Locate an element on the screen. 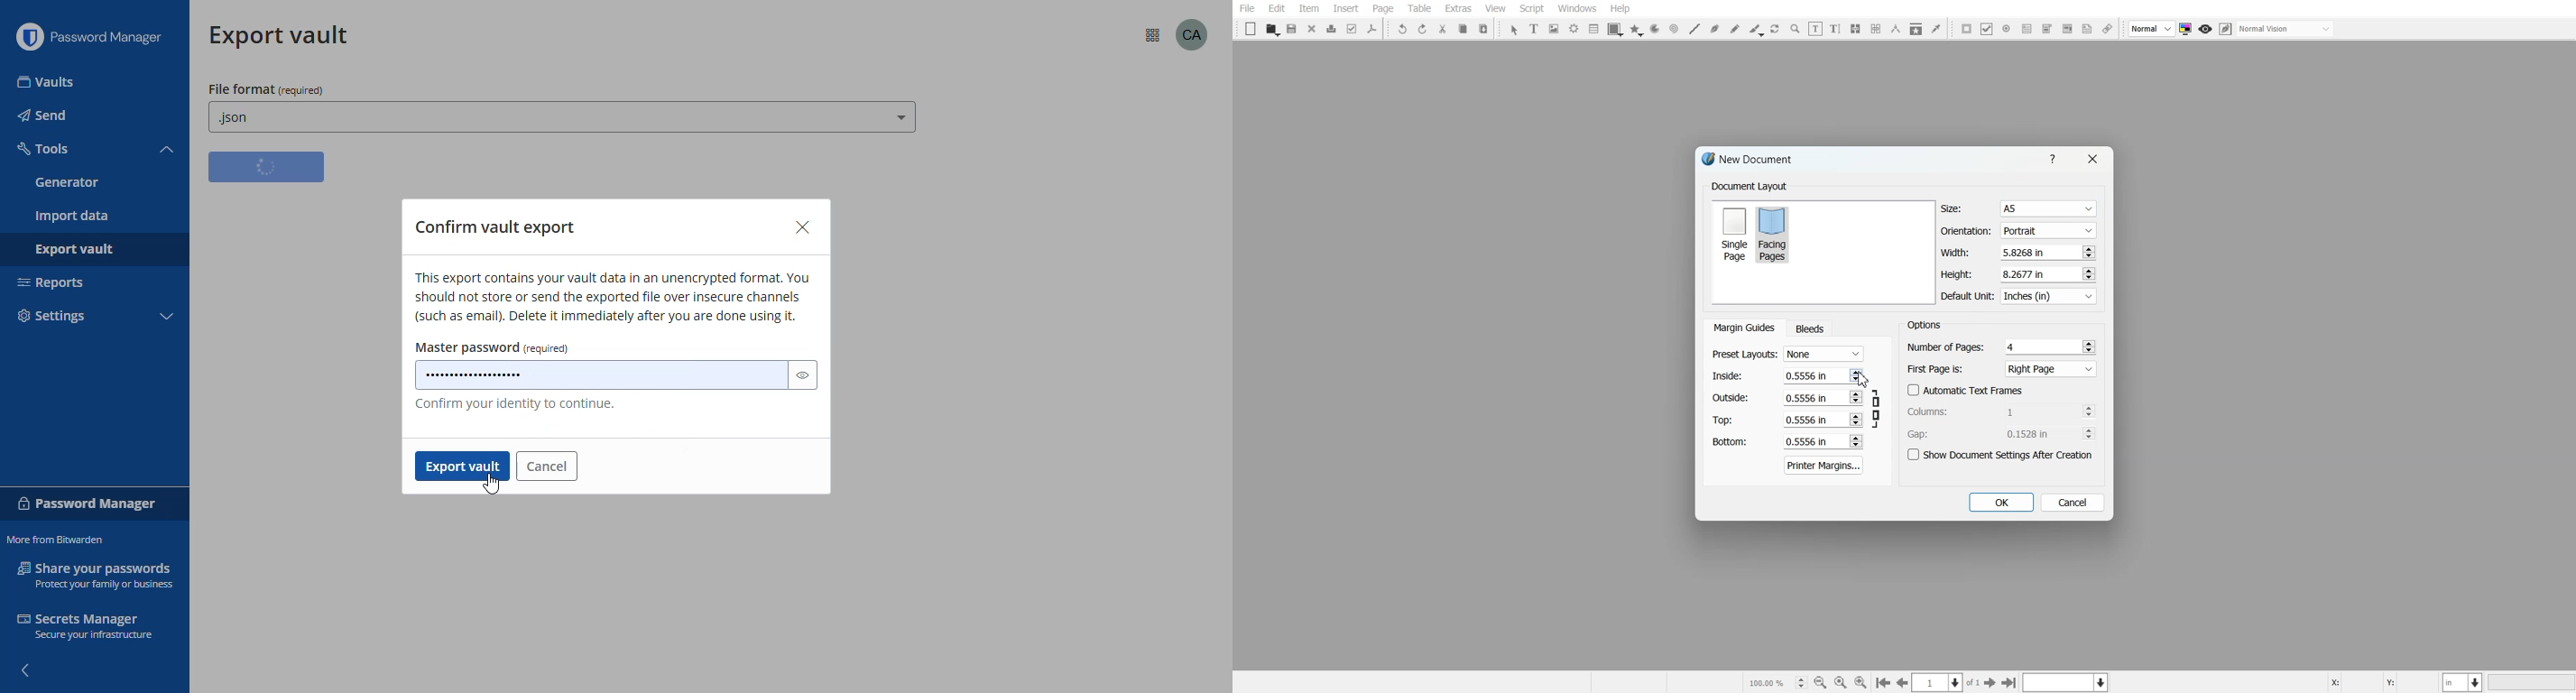  File is located at coordinates (1247, 8).